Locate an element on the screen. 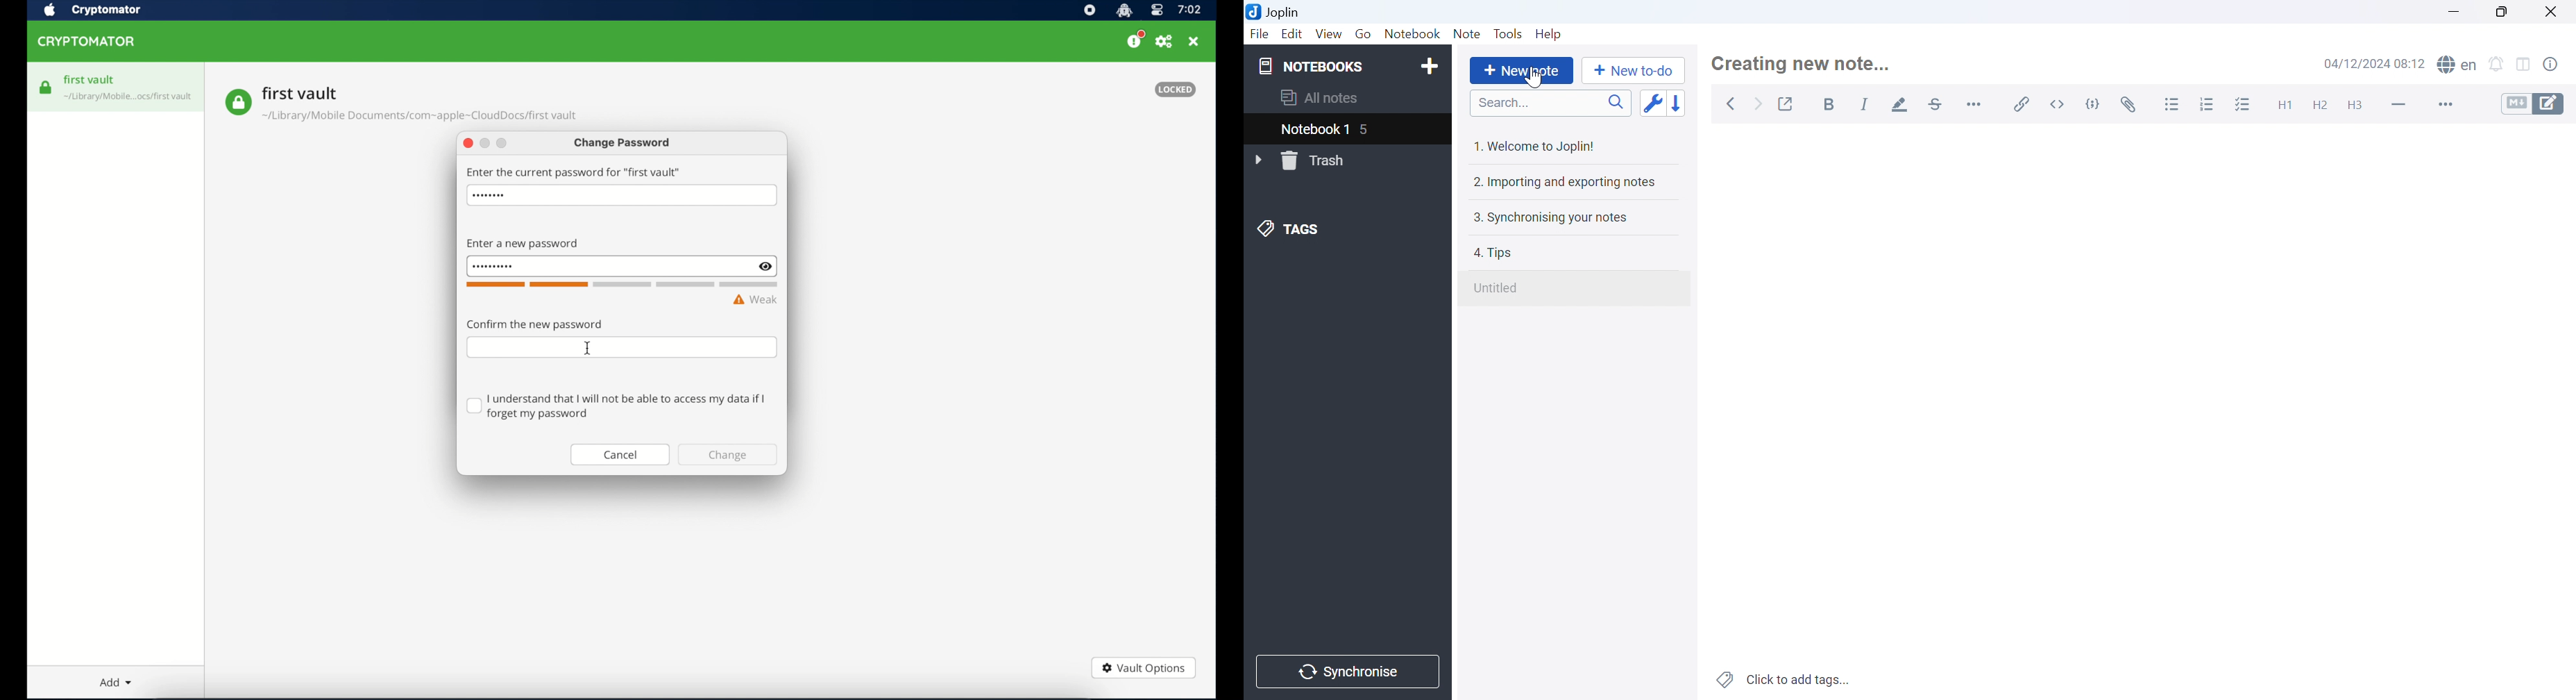 This screenshot has width=2576, height=700. Go is located at coordinates (1365, 35).